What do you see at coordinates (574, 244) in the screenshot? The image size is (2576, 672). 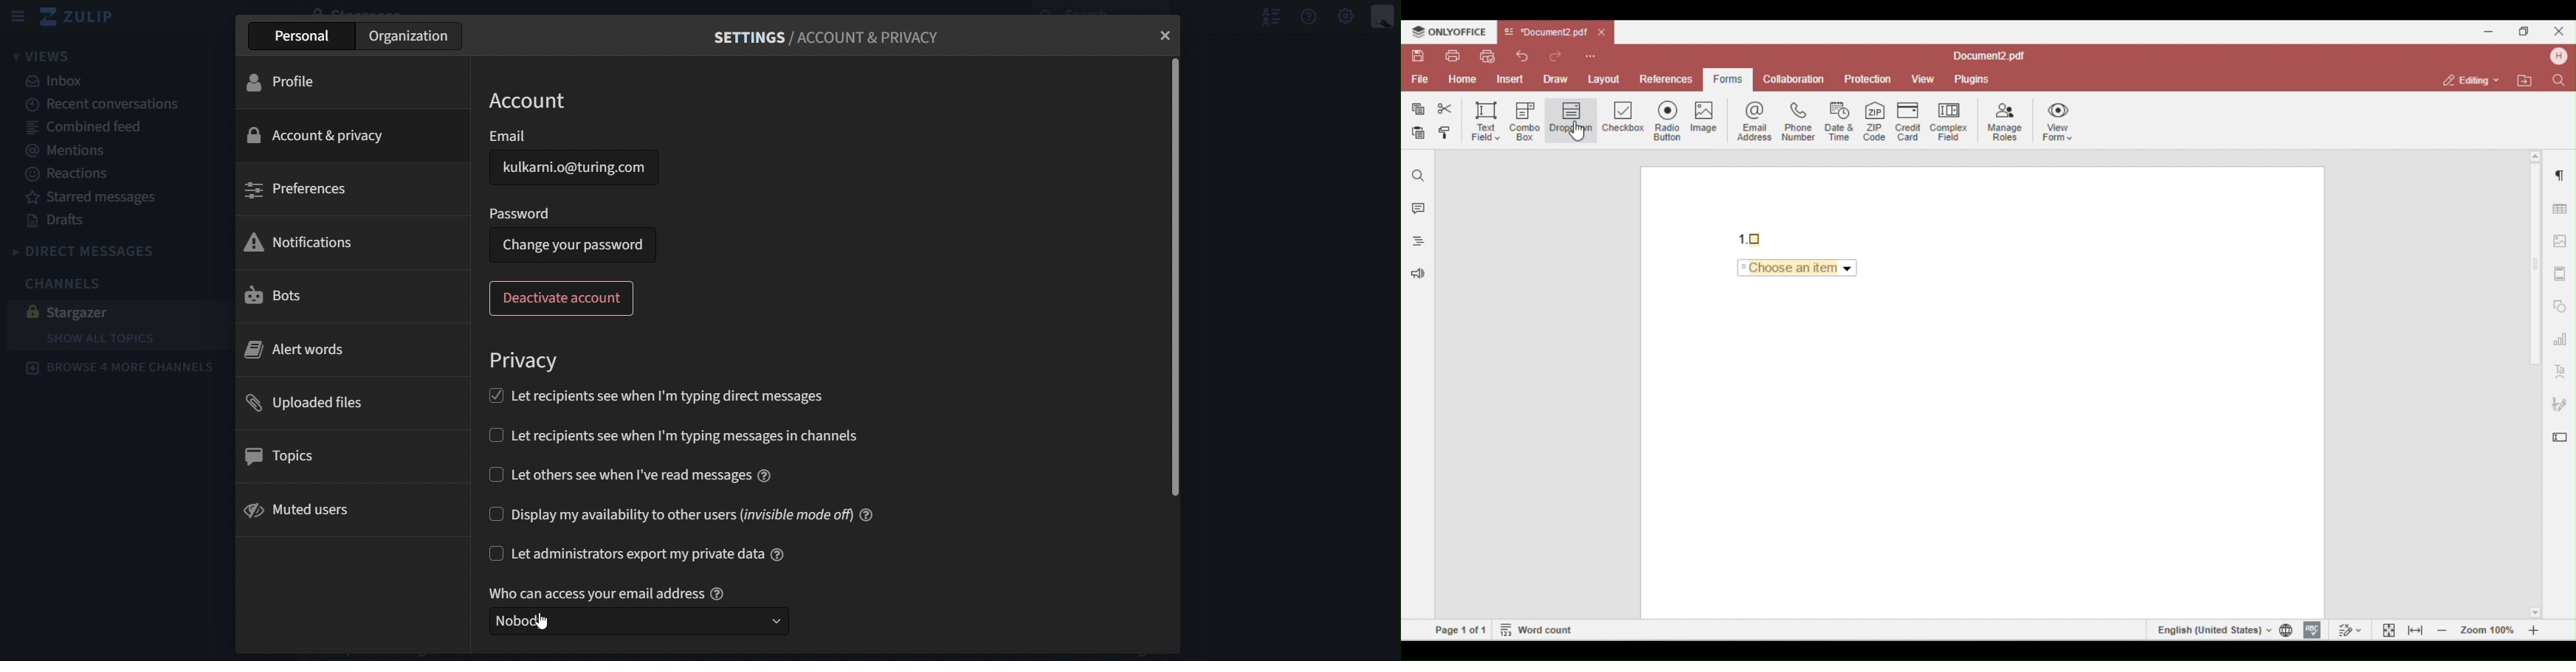 I see `change your password` at bounding box center [574, 244].